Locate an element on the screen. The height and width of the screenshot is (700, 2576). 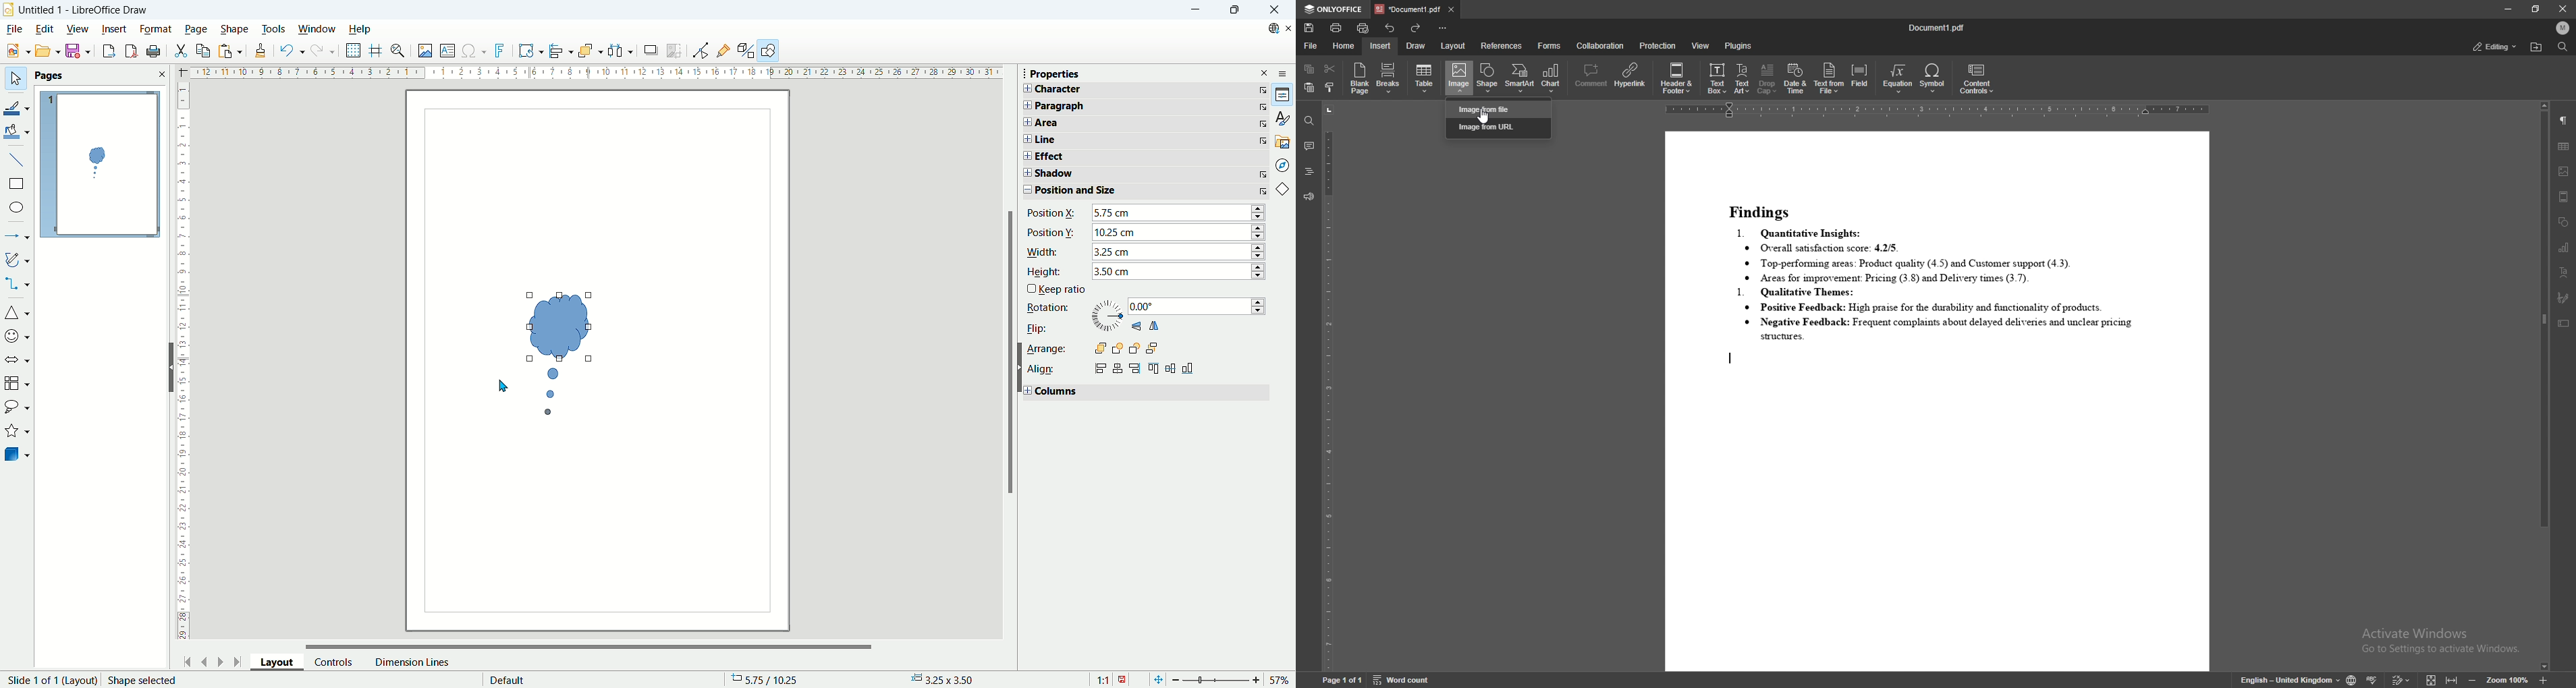
go to first page is located at coordinates (188, 660).